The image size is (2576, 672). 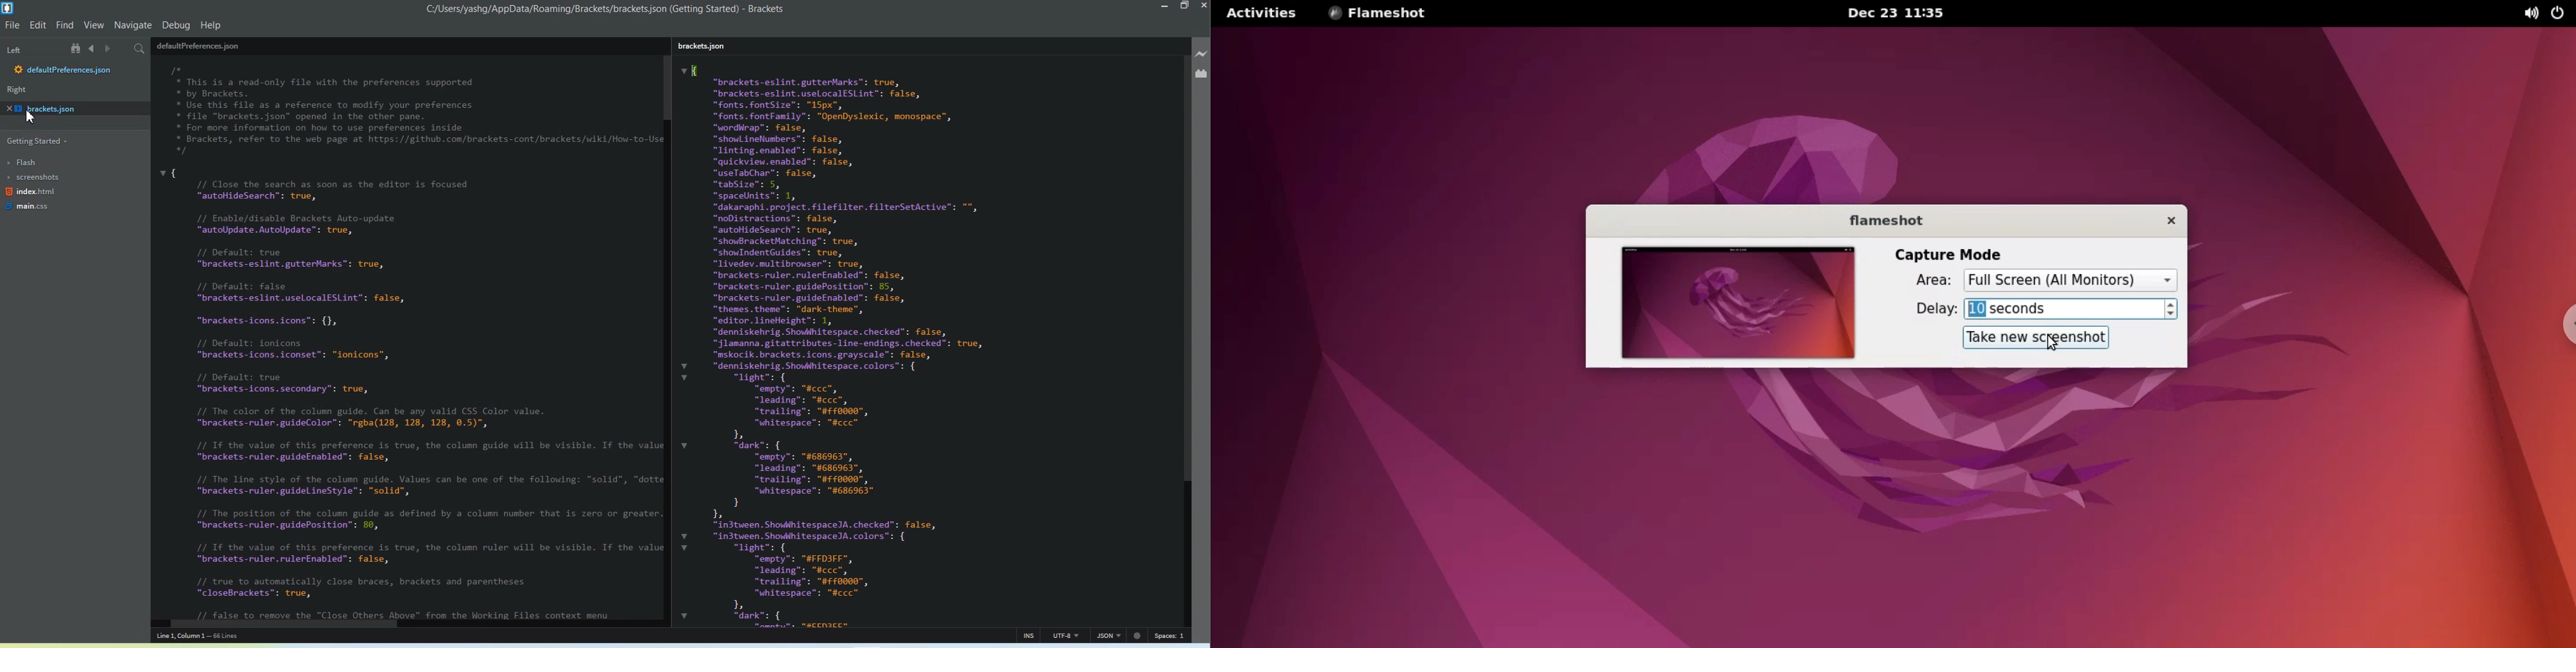 What do you see at coordinates (177, 24) in the screenshot?
I see `Debug` at bounding box center [177, 24].